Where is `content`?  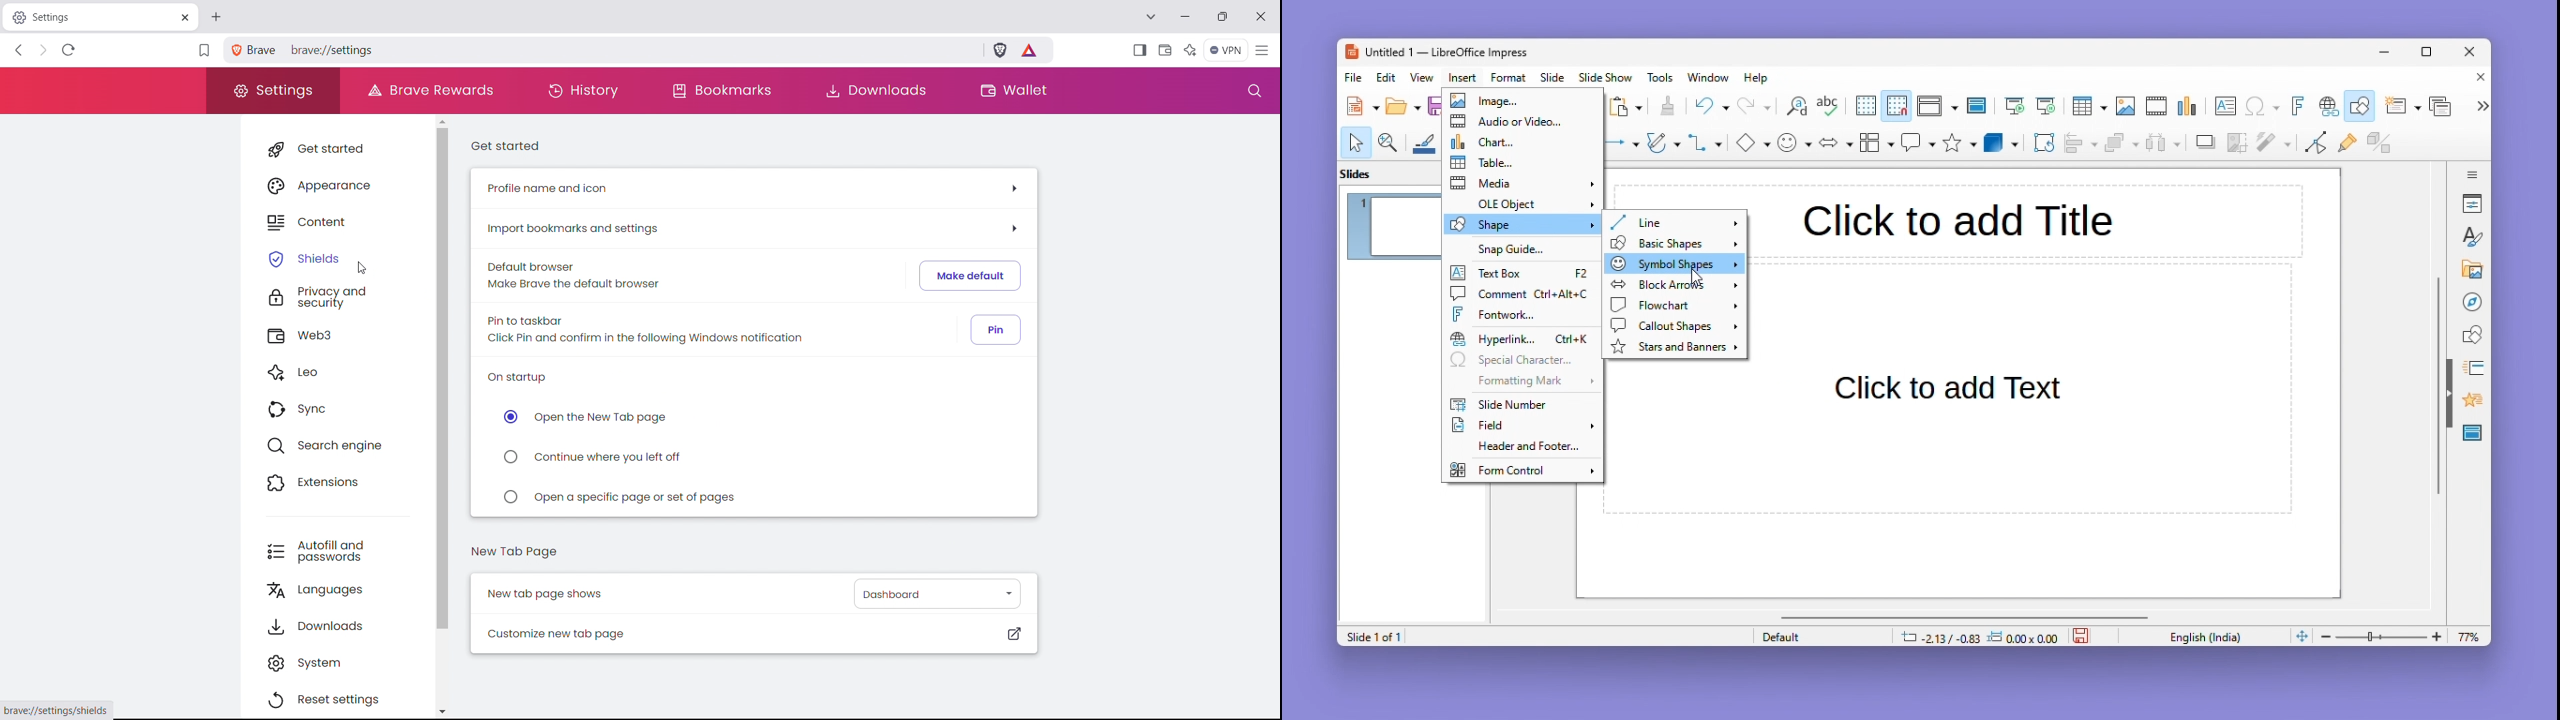
content is located at coordinates (338, 219).